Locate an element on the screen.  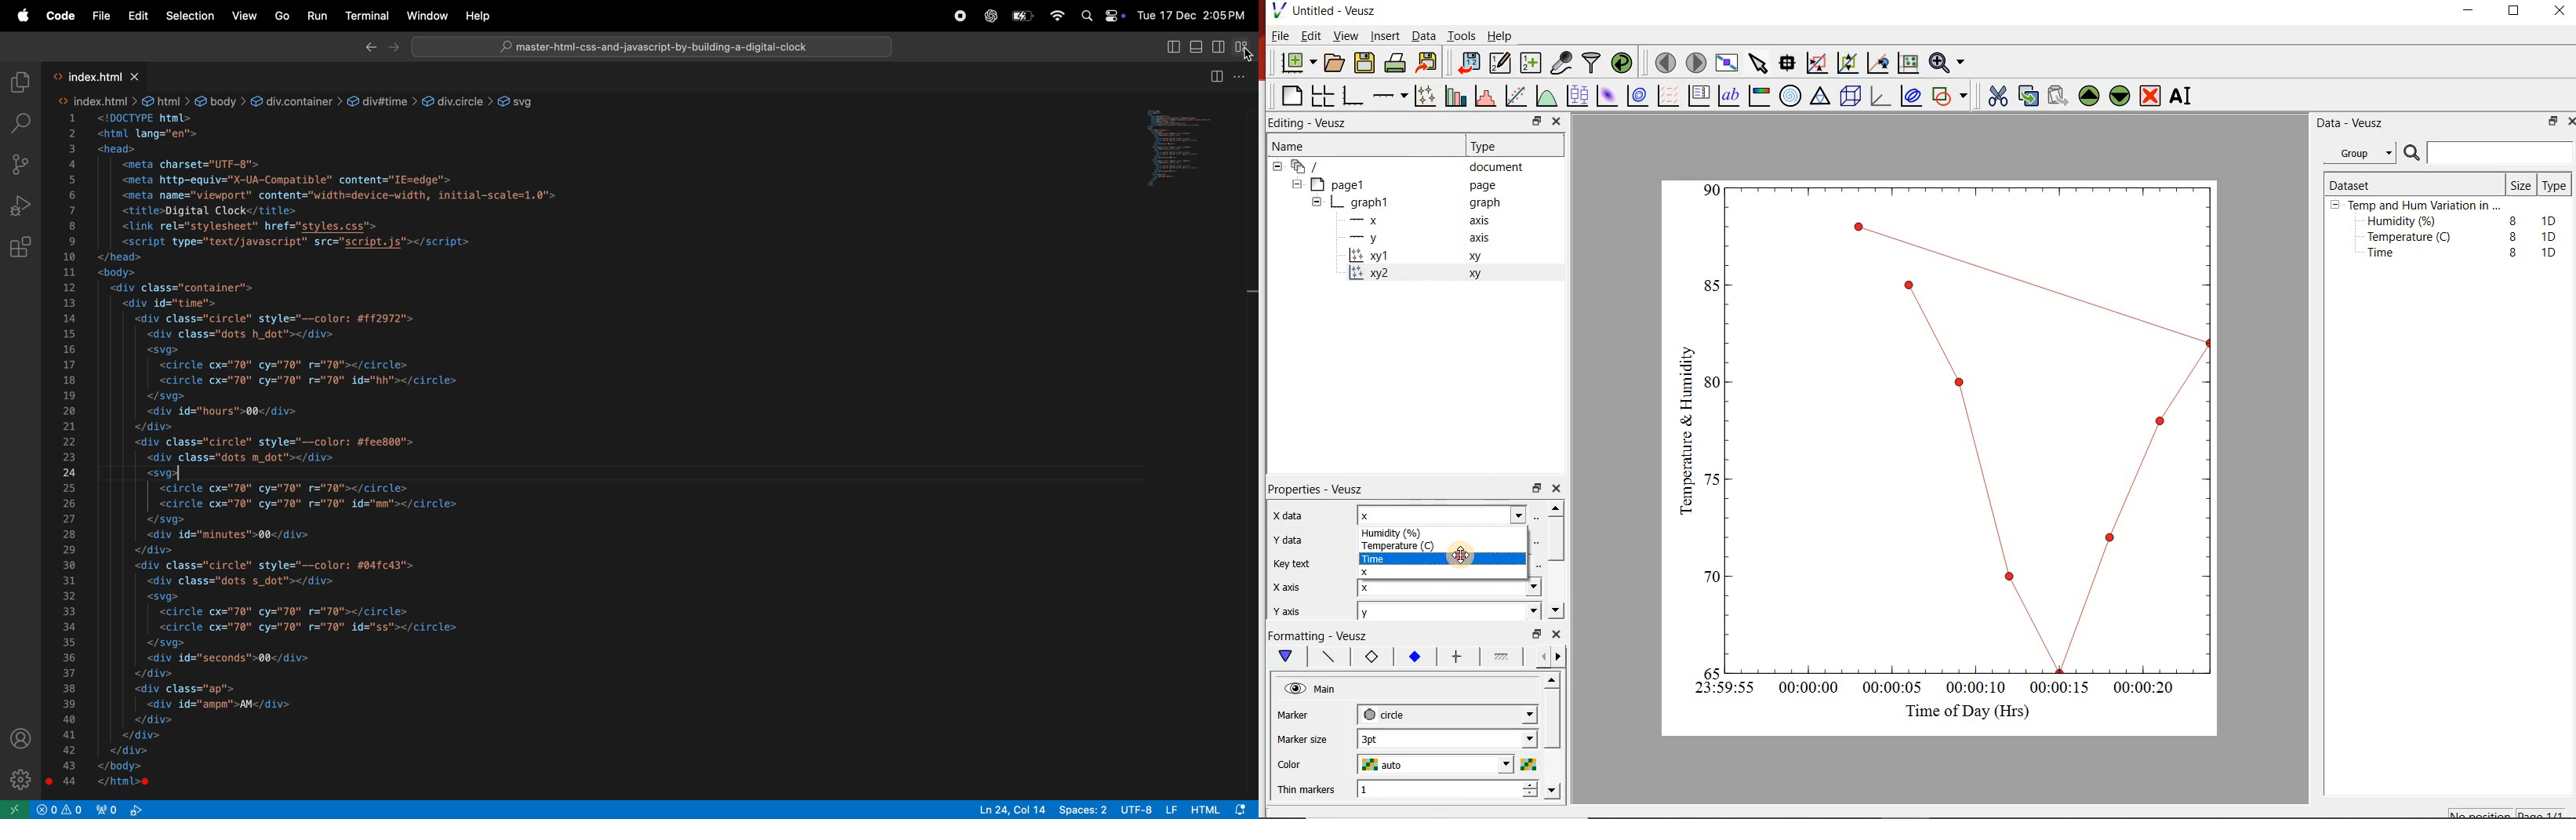
go forward is located at coordinates (1561, 657).